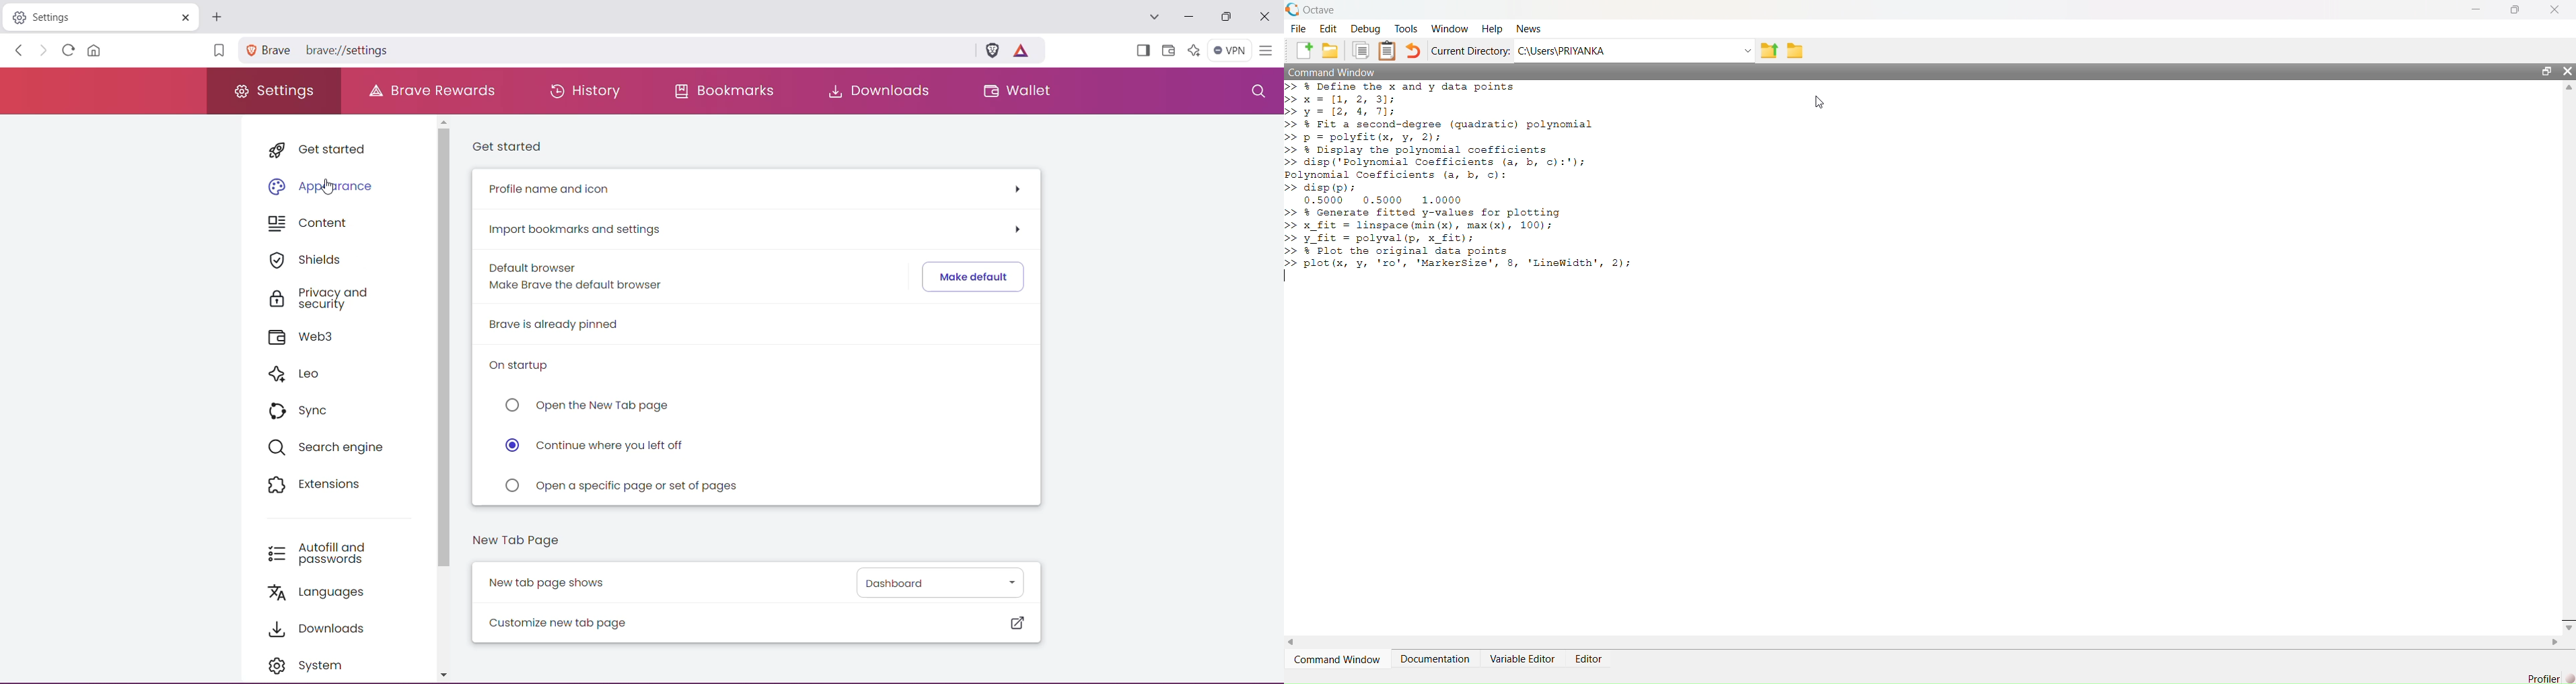 The image size is (2576, 700). I want to click on Documentation, so click(1437, 658).